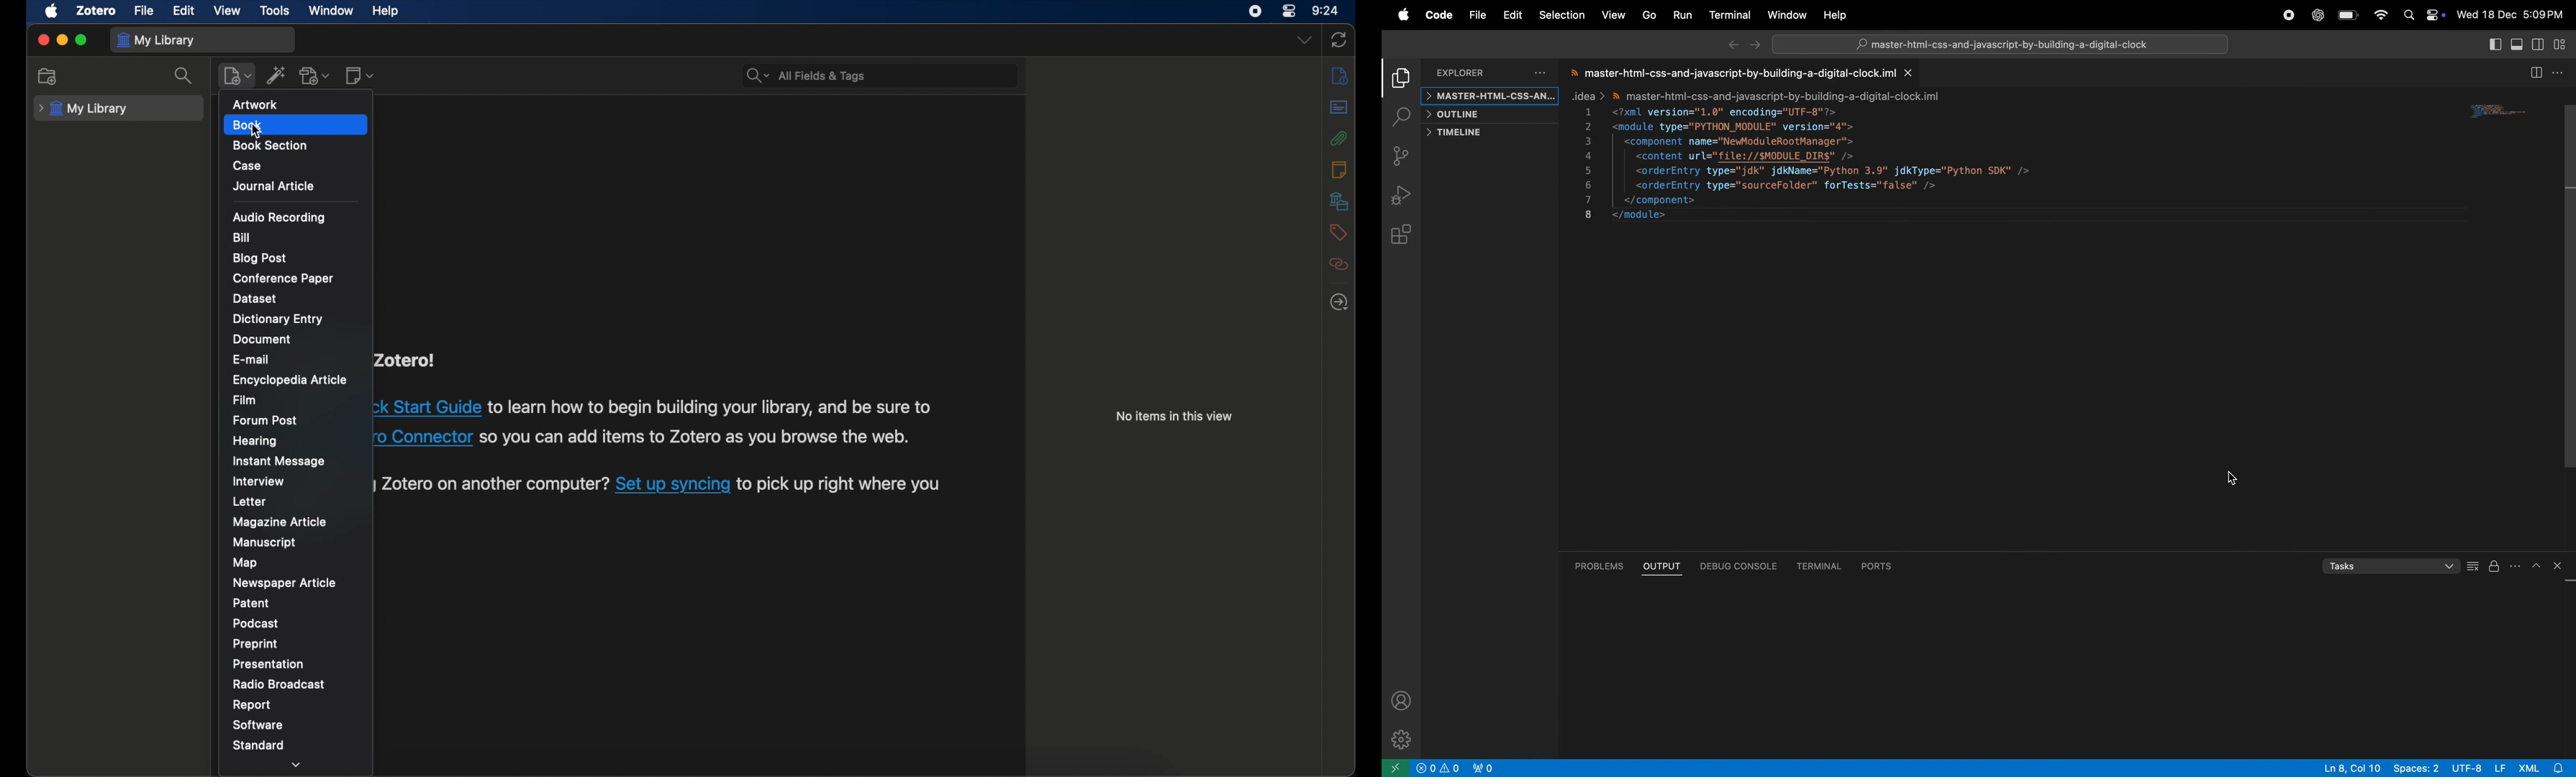 The width and height of the screenshot is (2576, 784). What do you see at coordinates (1562, 16) in the screenshot?
I see `selection` at bounding box center [1562, 16].